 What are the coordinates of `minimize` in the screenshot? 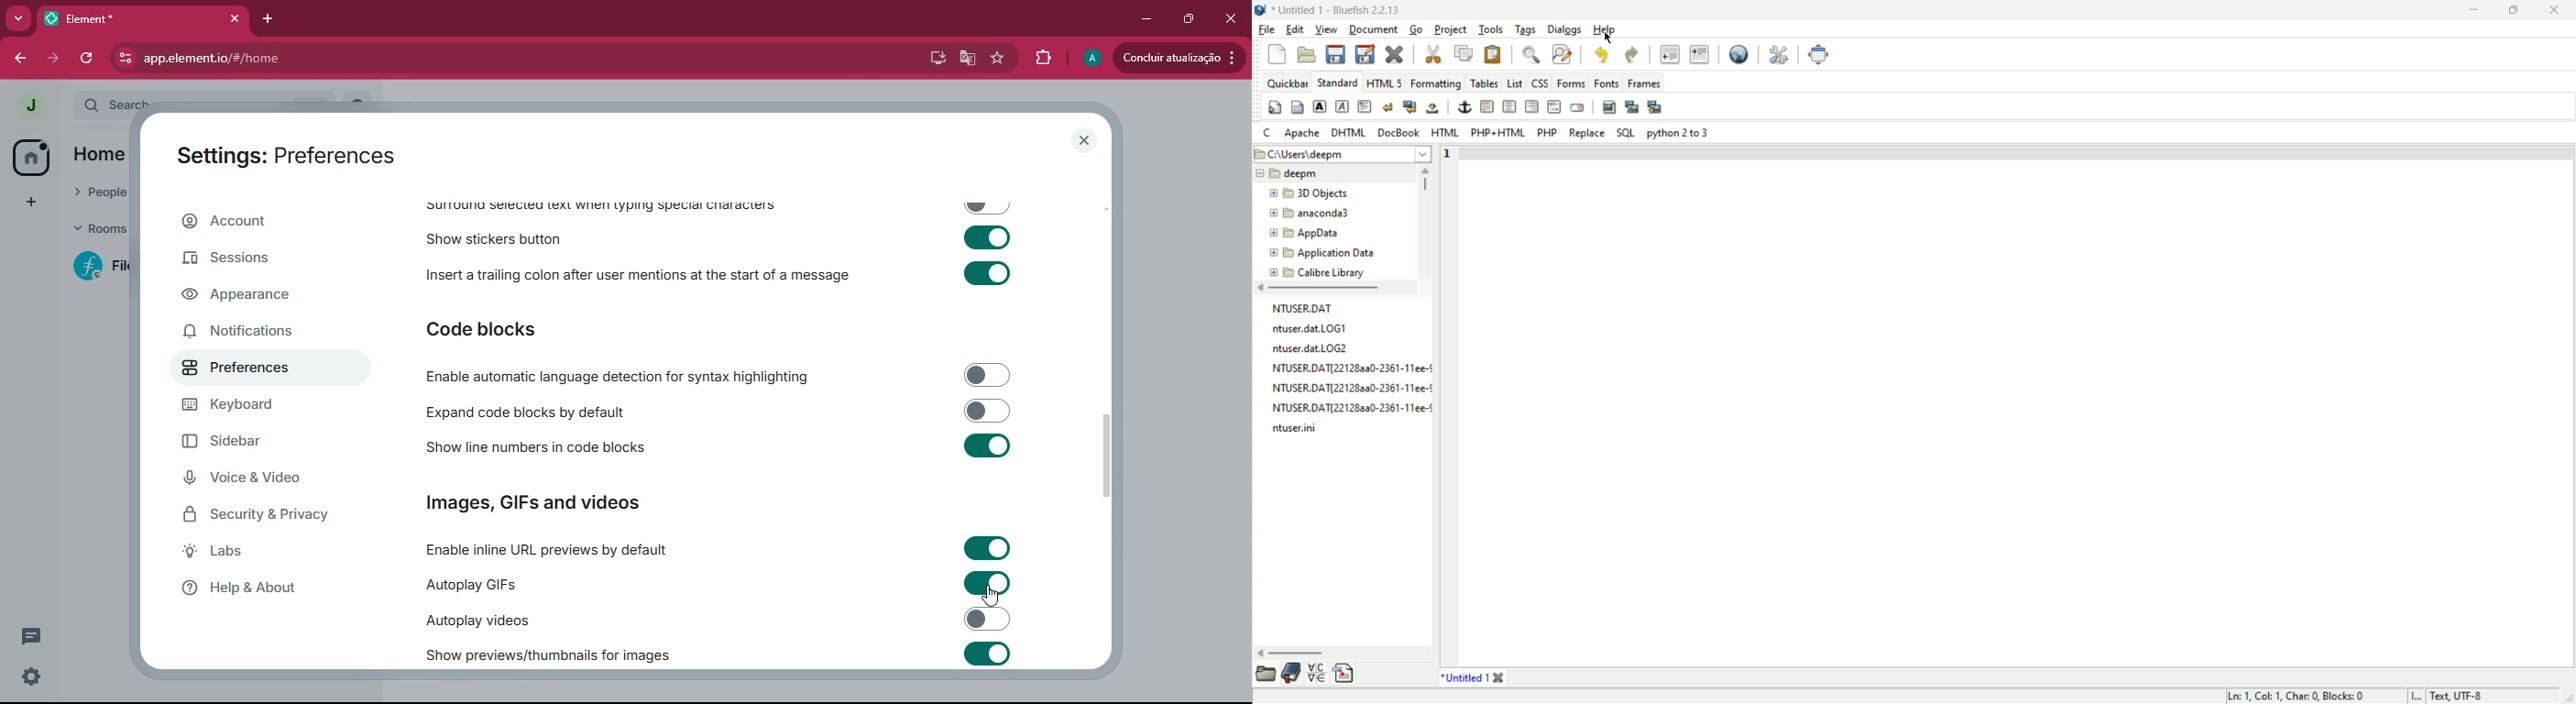 It's located at (2478, 10).